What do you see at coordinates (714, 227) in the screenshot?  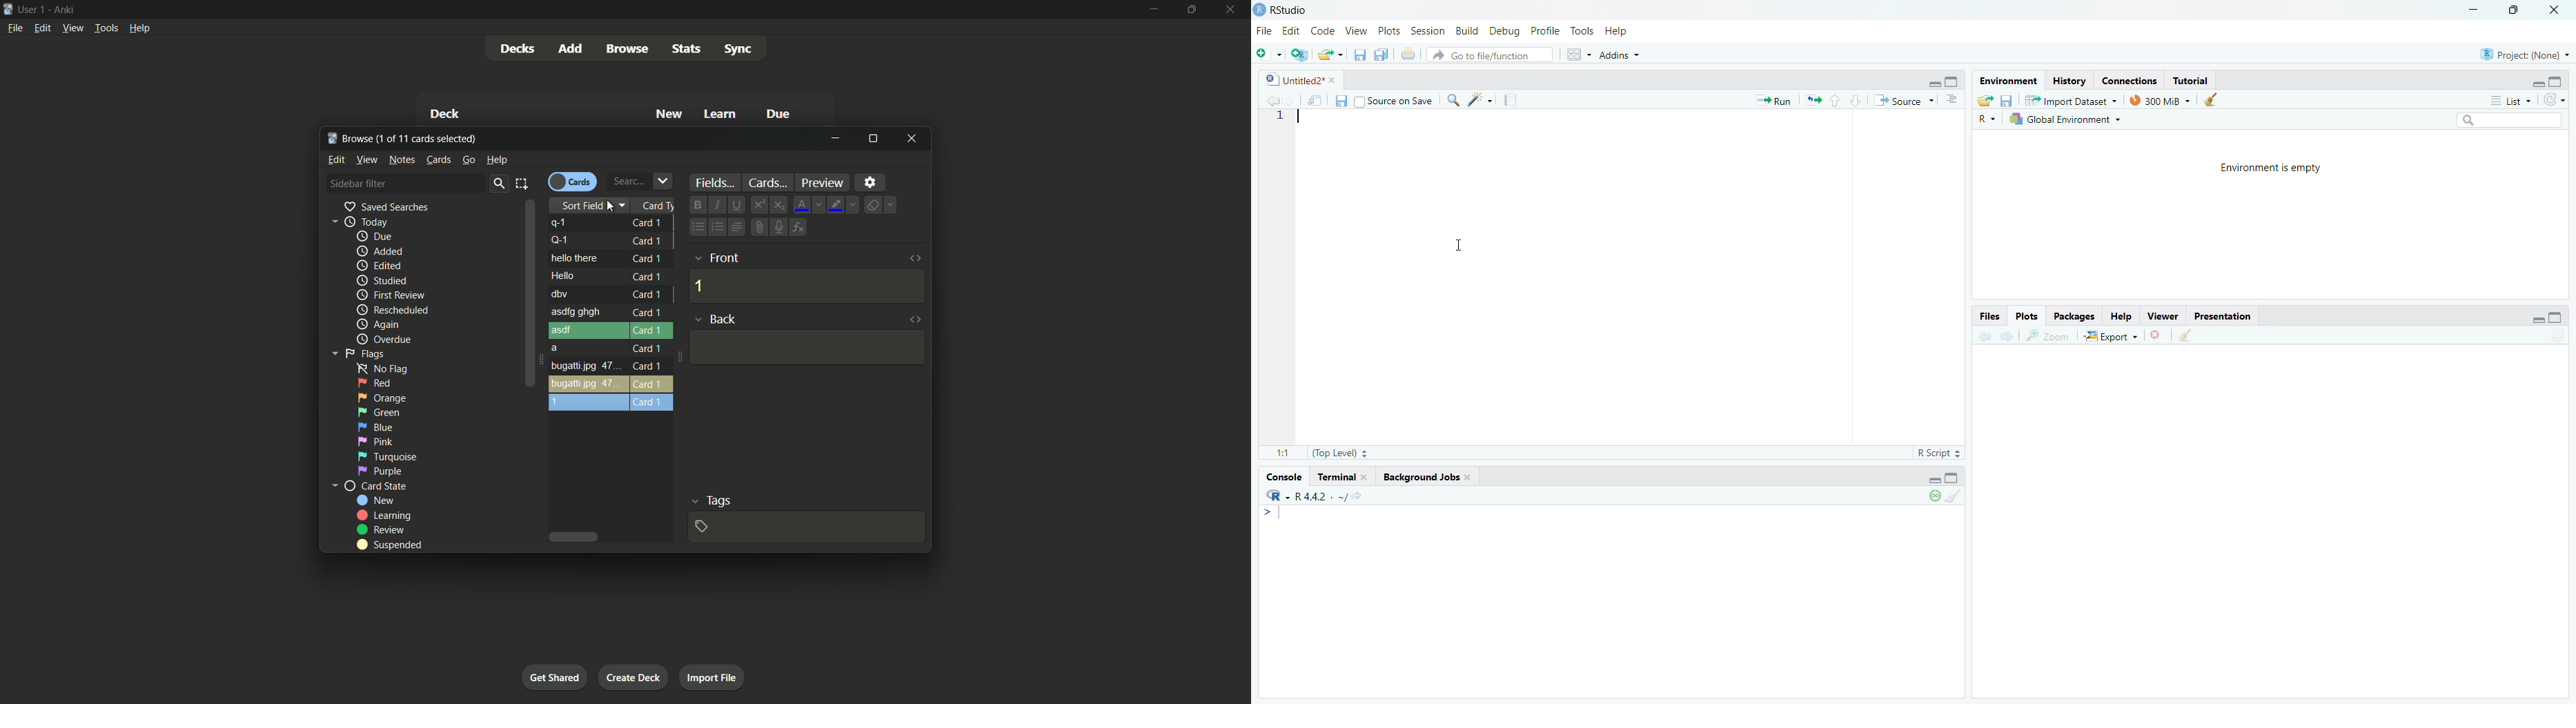 I see `ordered list` at bounding box center [714, 227].